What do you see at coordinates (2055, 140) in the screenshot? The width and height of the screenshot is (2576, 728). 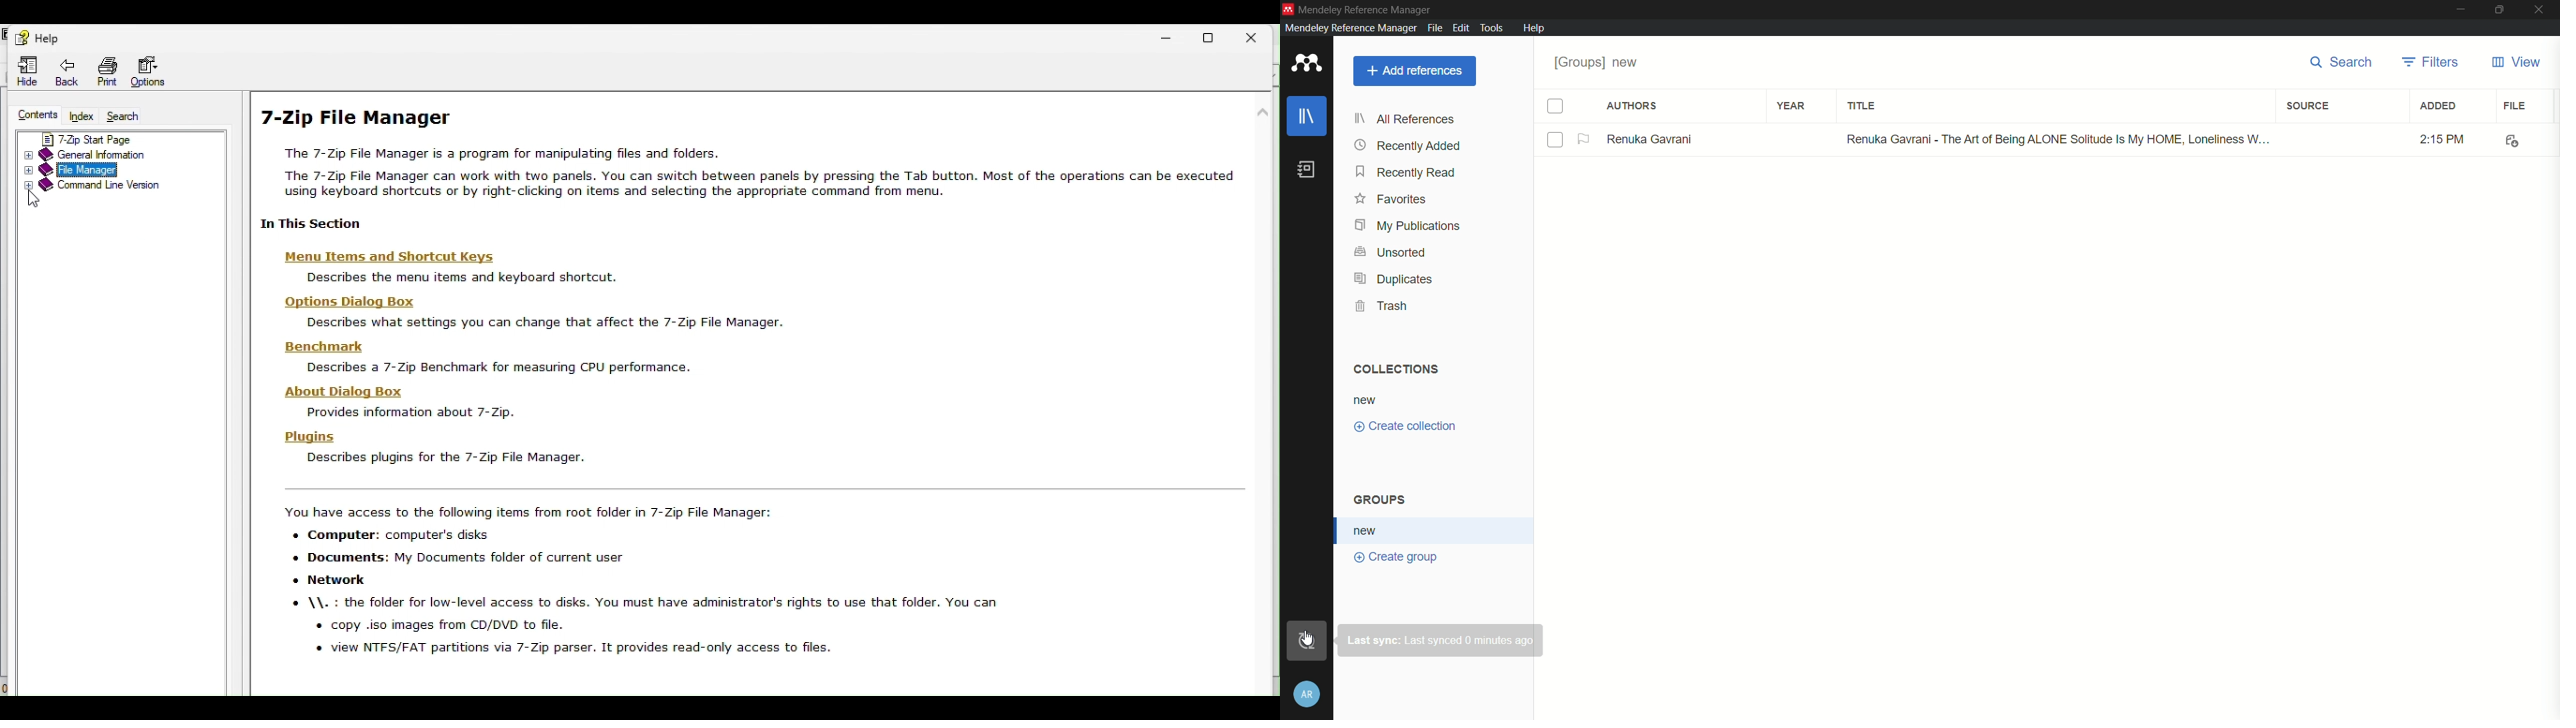 I see `Renuka Gavrani - The Art of Being ALONE Solitude is My HOME, Loneliness W...` at bounding box center [2055, 140].